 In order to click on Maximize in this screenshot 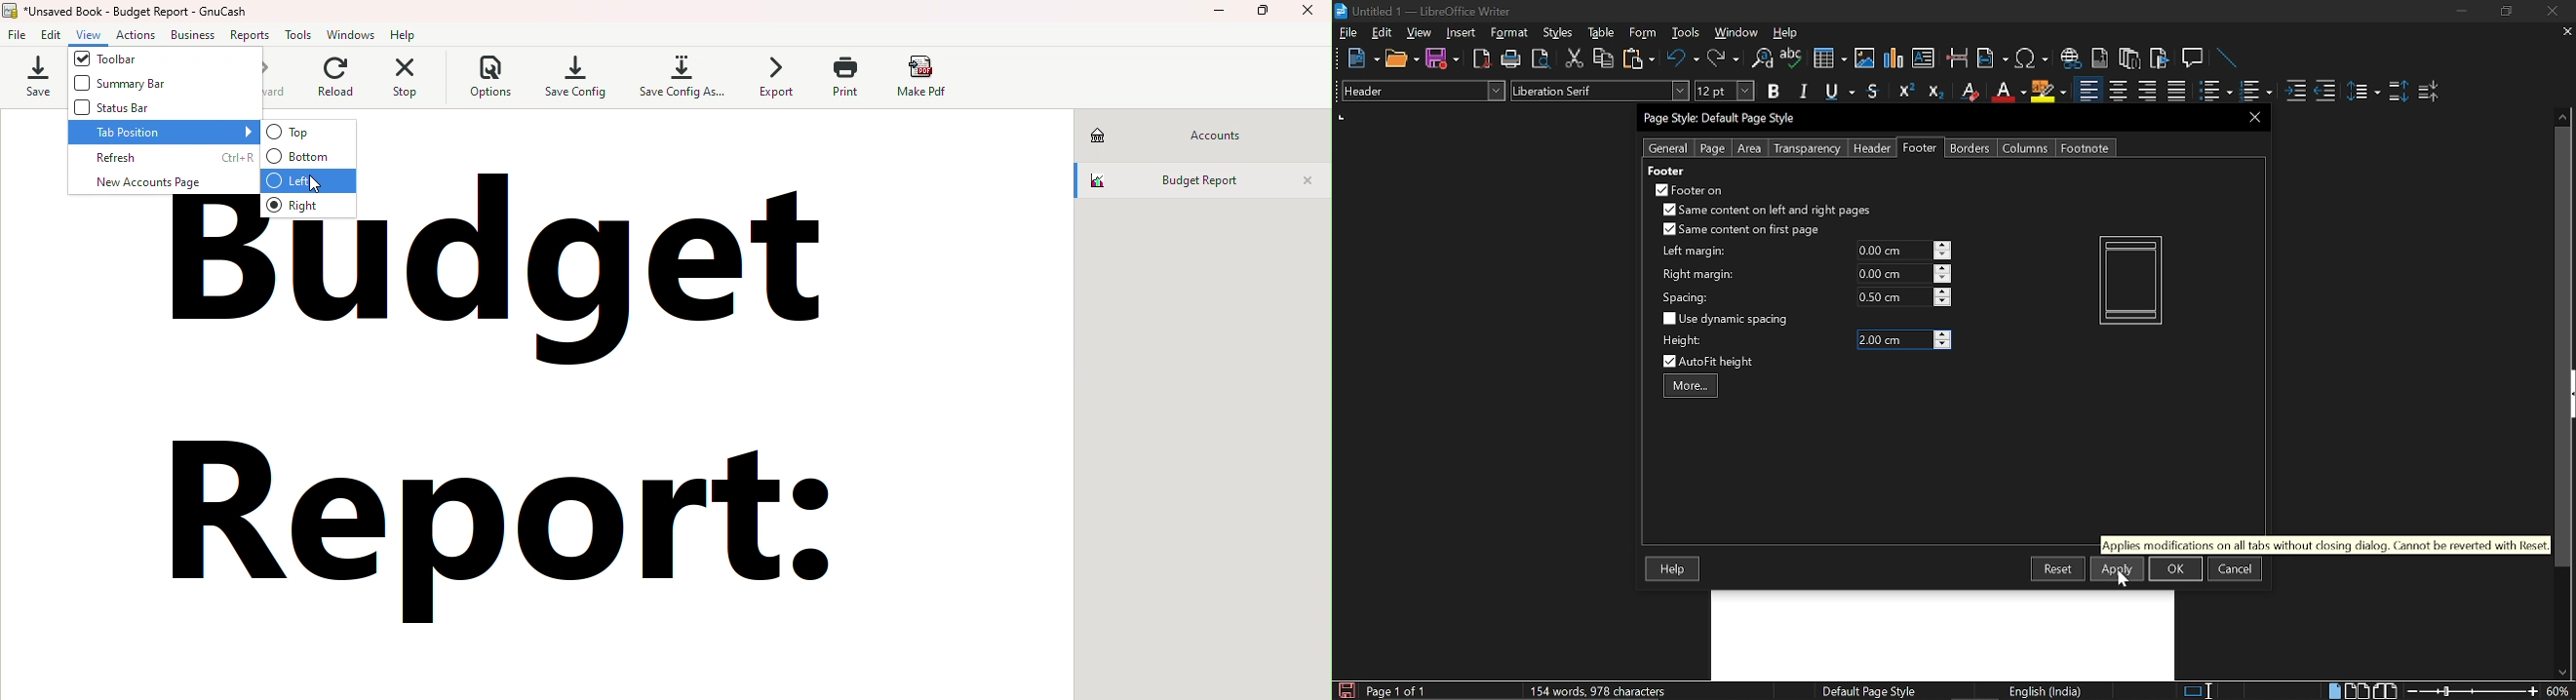, I will do `click(1267, 16)`.